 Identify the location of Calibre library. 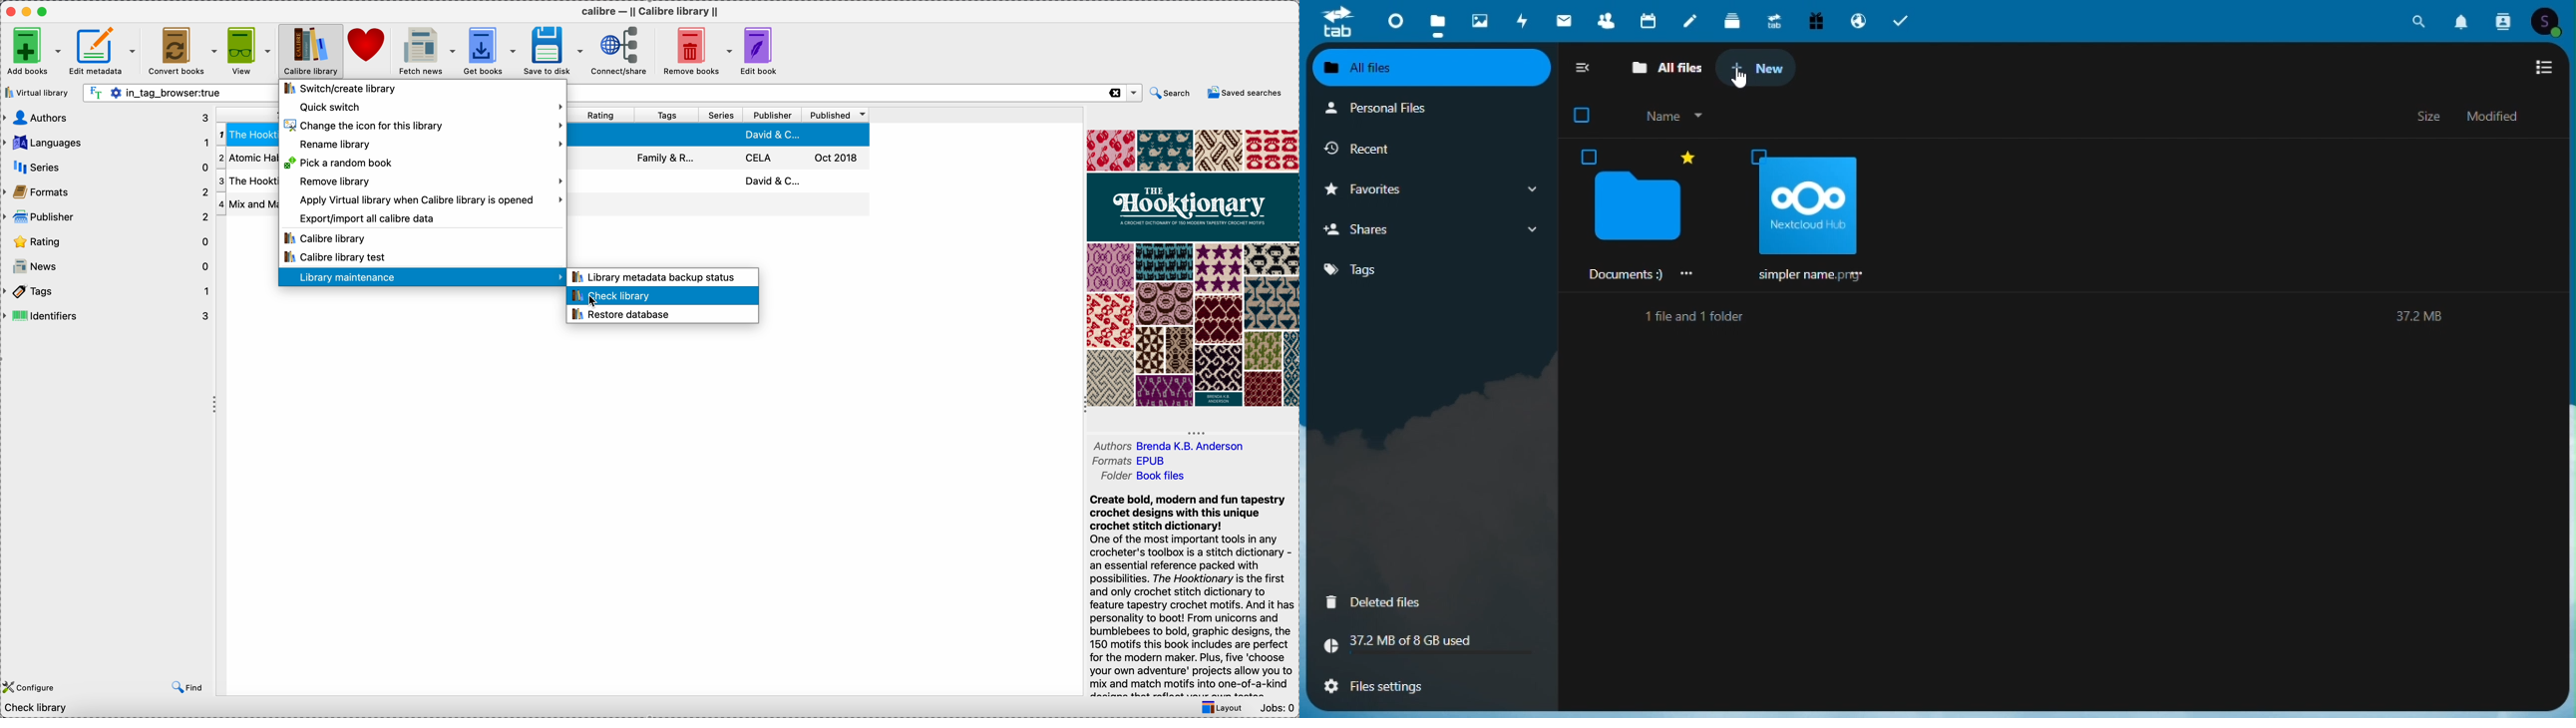
(327, 236).